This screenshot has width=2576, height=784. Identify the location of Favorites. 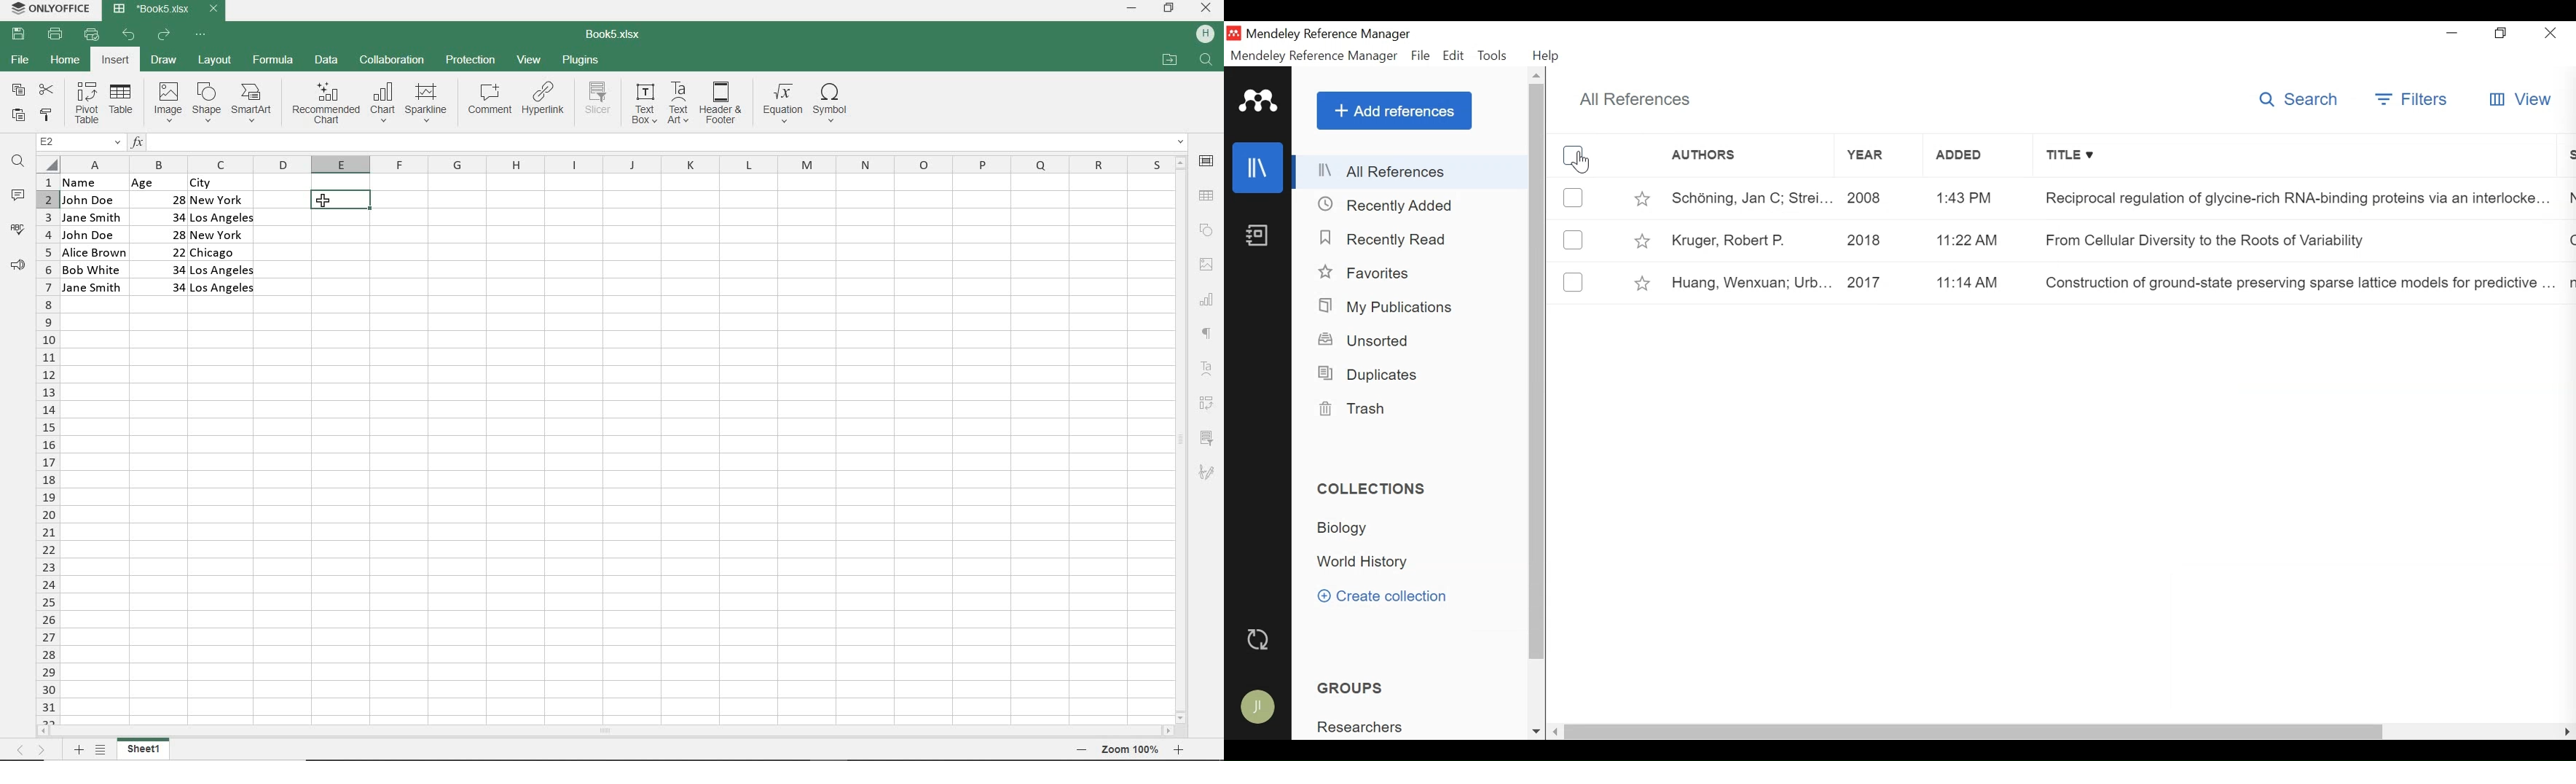
(1368, 273).